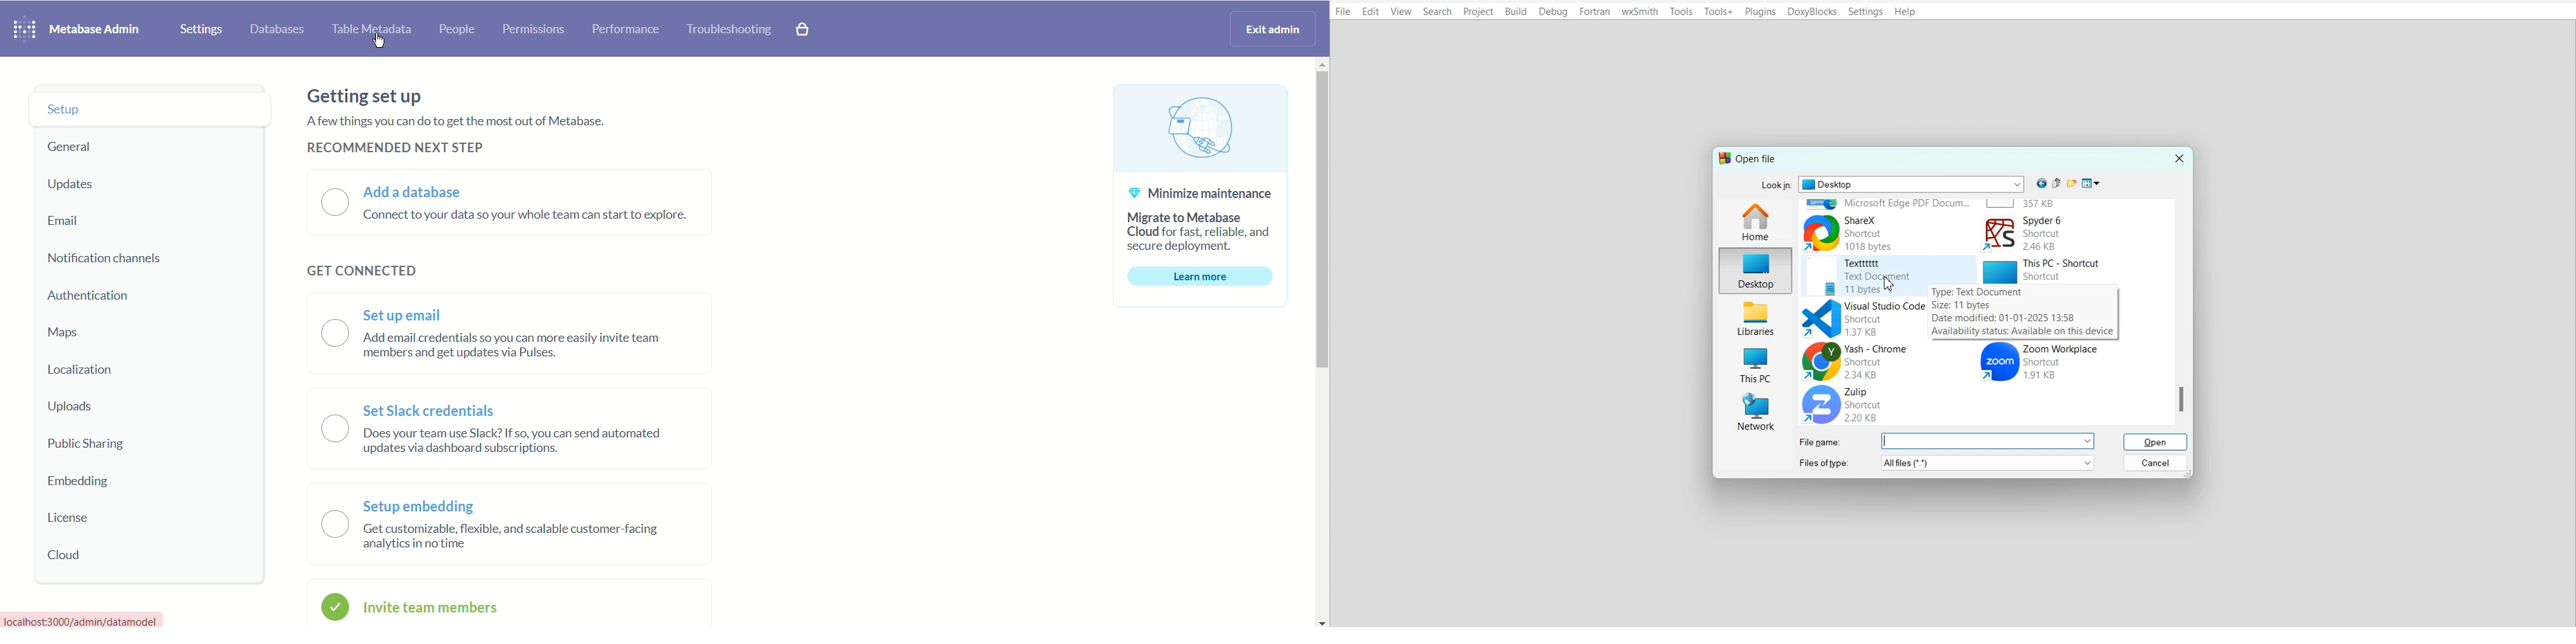  Describe the element at coordinates (125, 107) in the screenshot. I see `Setup` at that location.